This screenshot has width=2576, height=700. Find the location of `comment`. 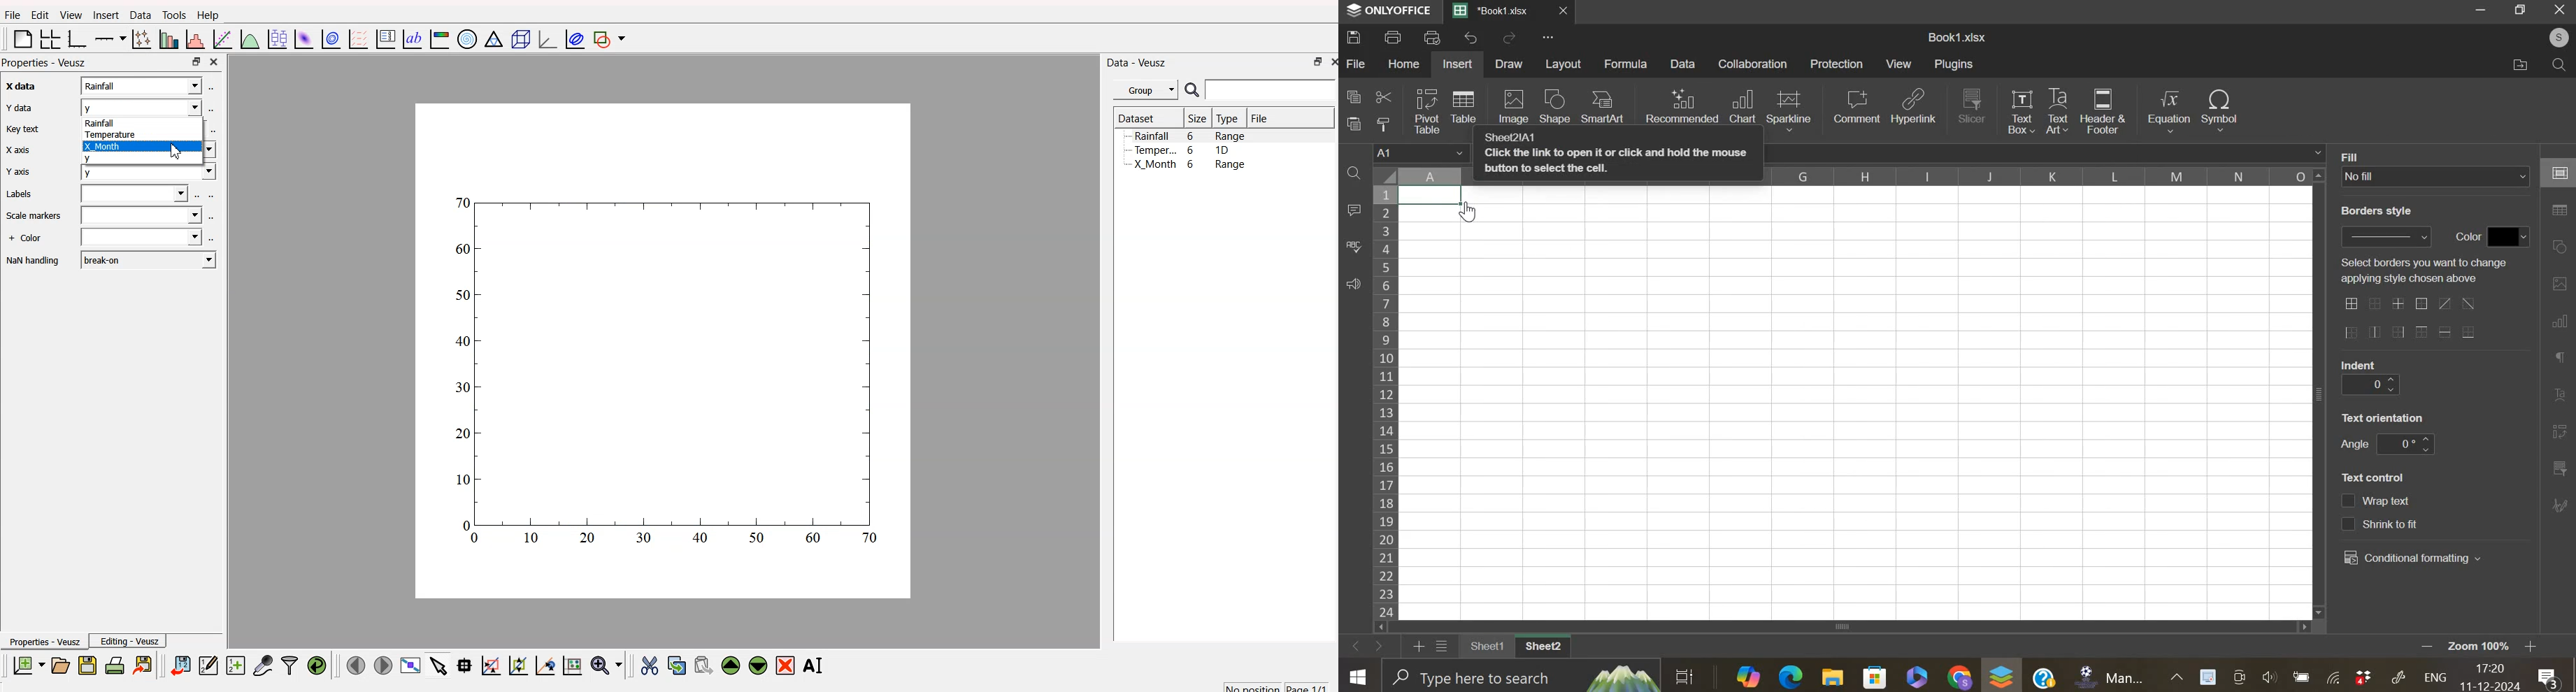

comment is located at coordinates (1856, 106).